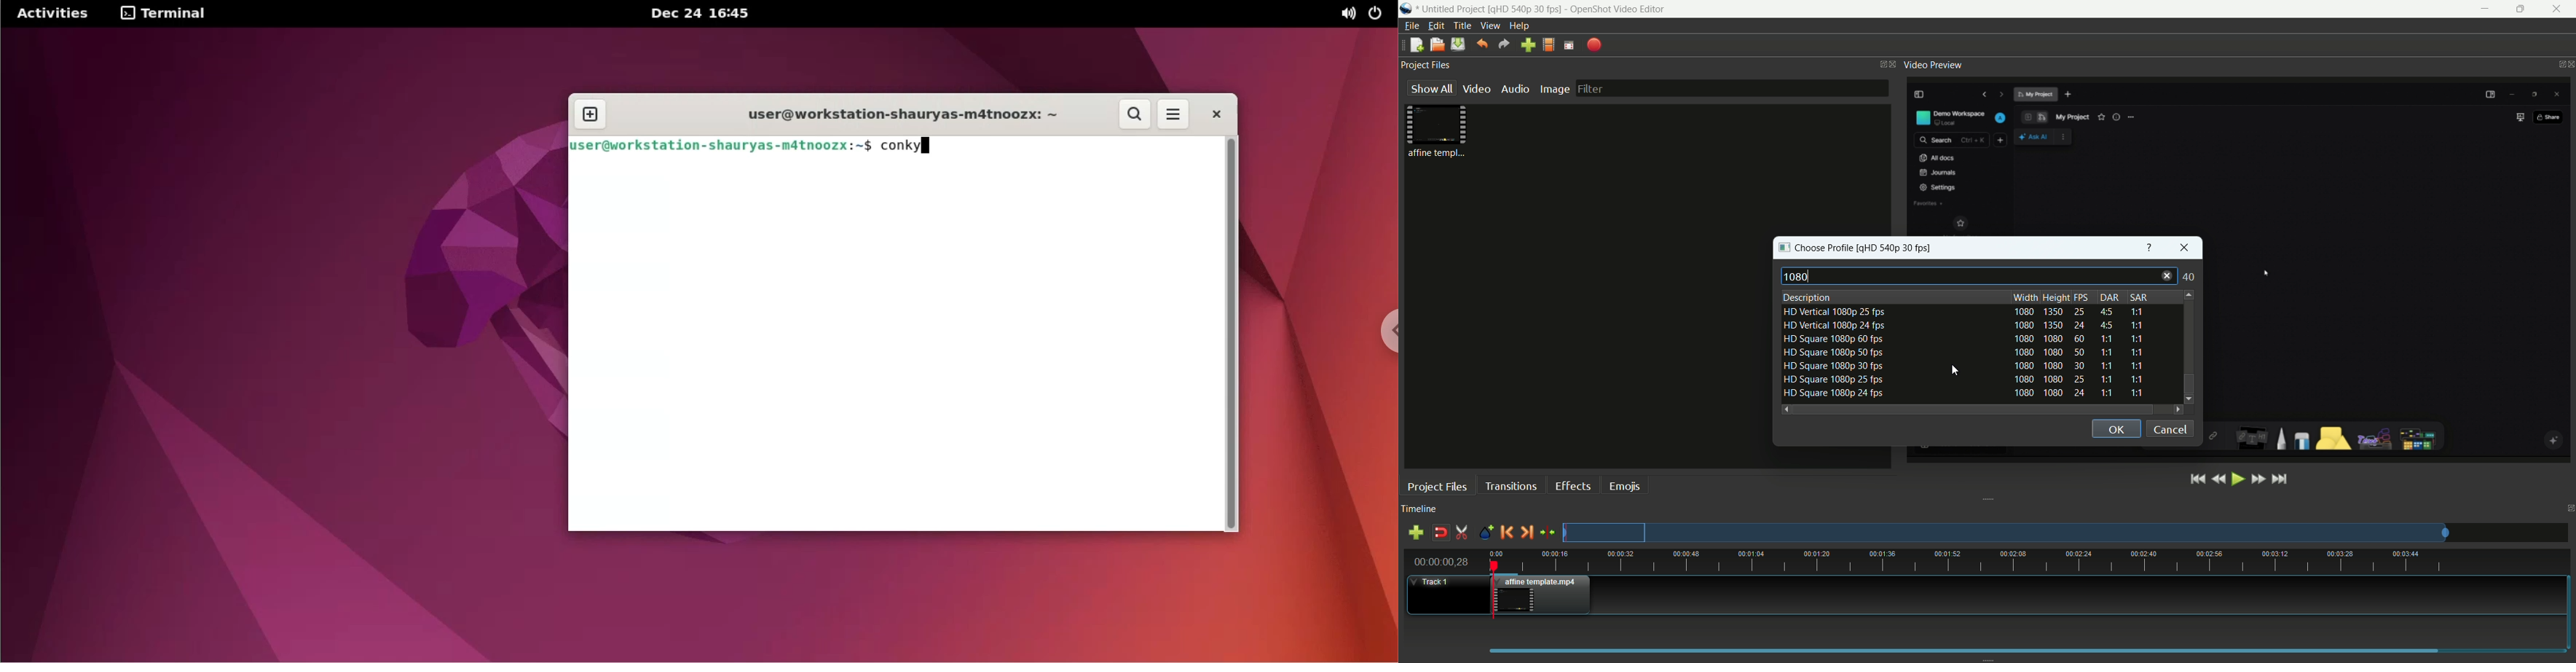 Image resolution: width=2576 pixels, height=672 pixels. I want to click on profile, so click(1549, 45).